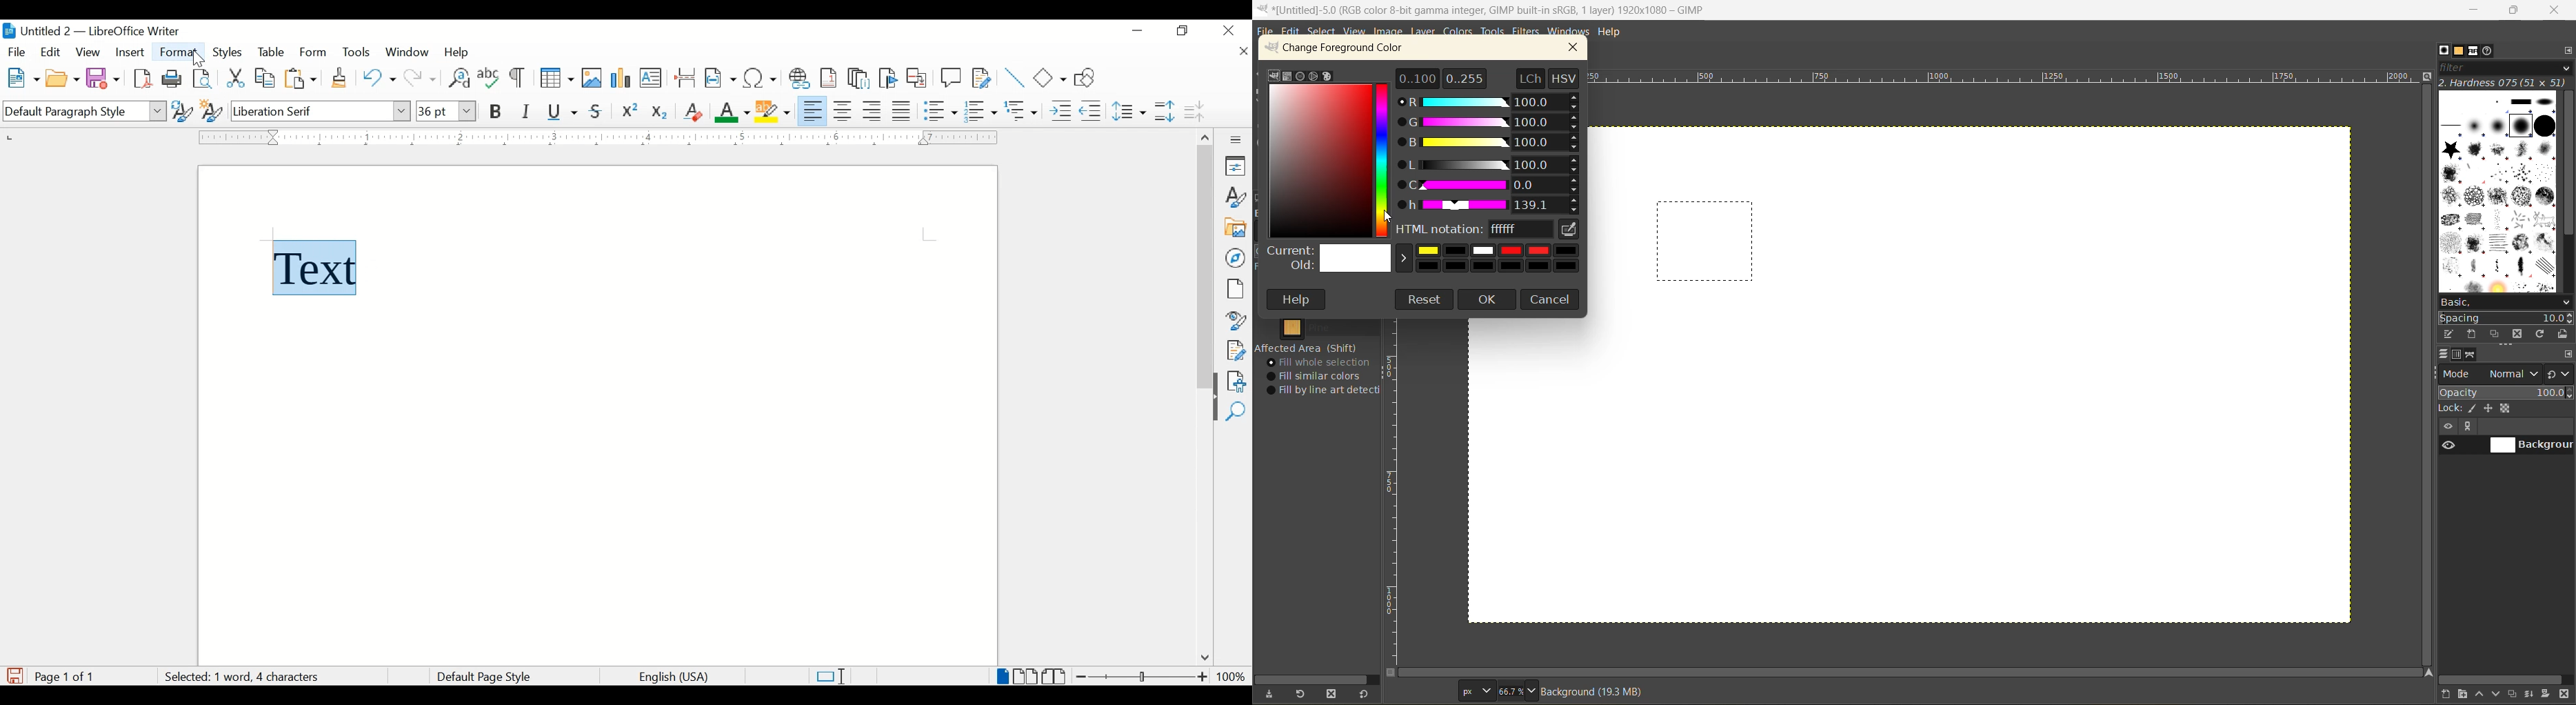  I want to click on eyedropper, so click(1570, 230).